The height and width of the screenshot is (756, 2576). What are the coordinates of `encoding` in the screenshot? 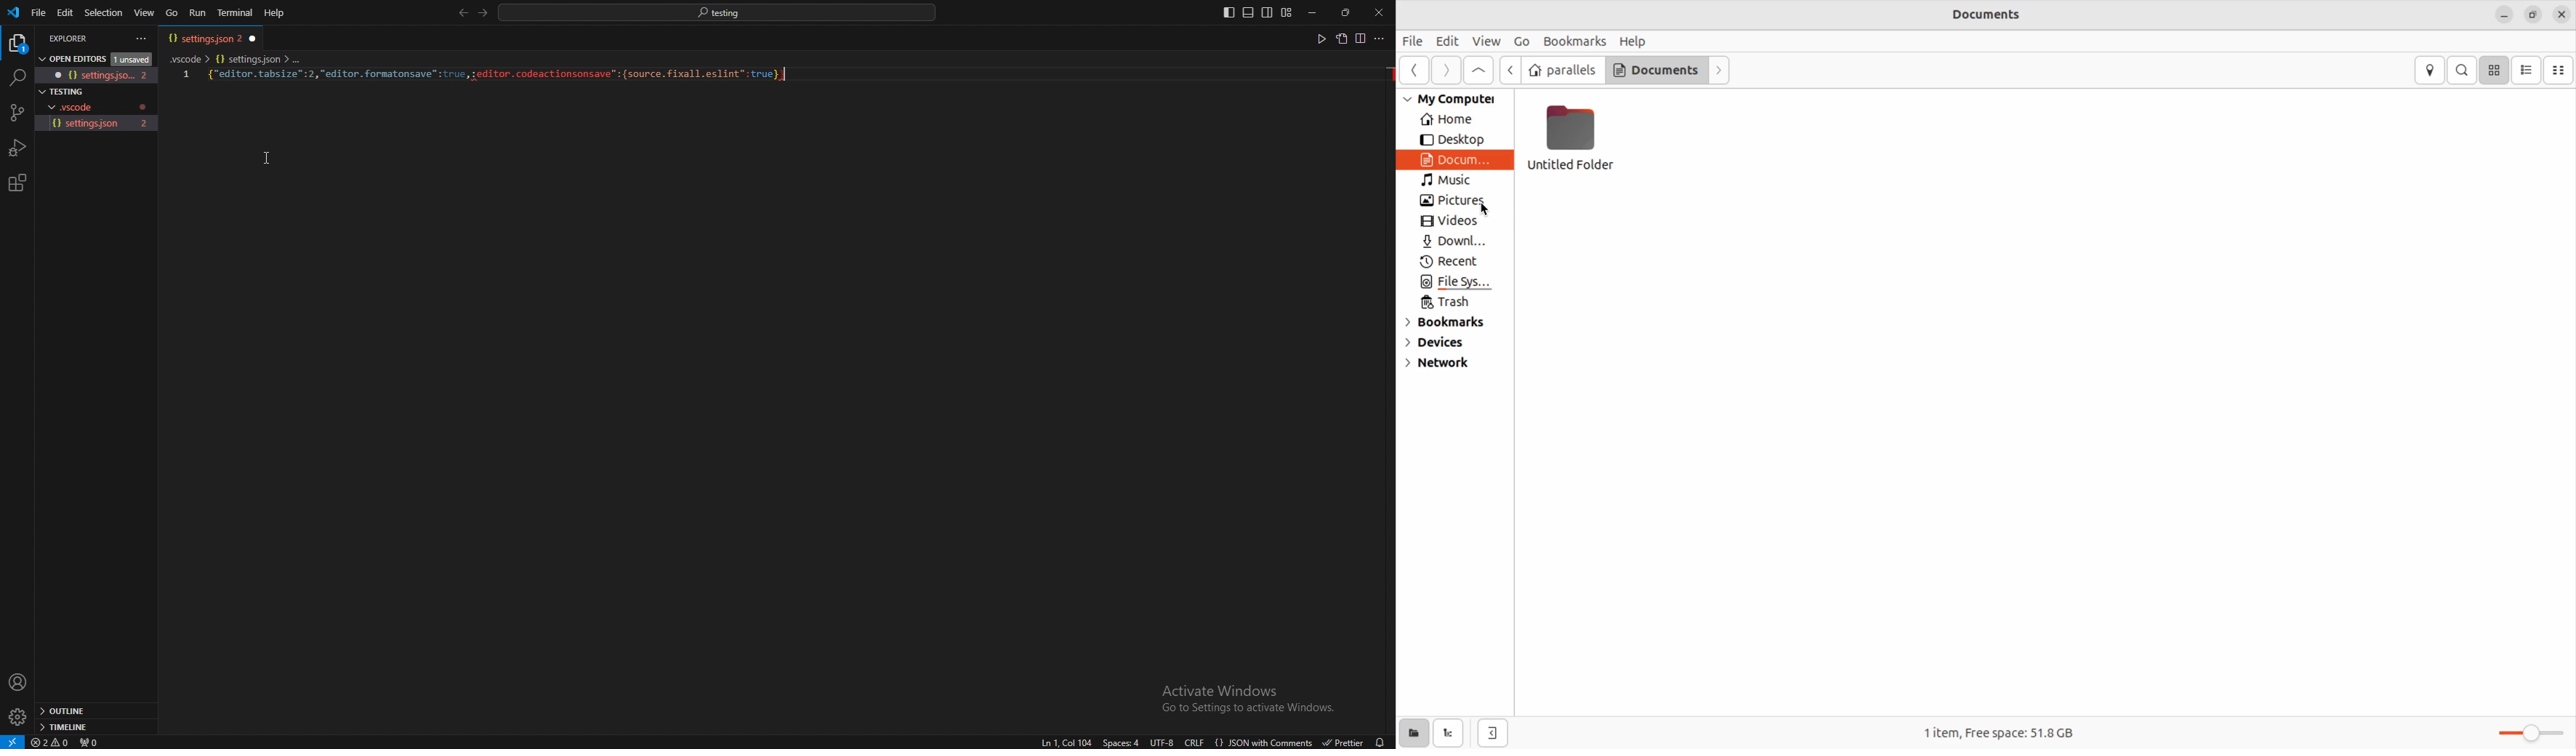 It's located at (1162, 742).